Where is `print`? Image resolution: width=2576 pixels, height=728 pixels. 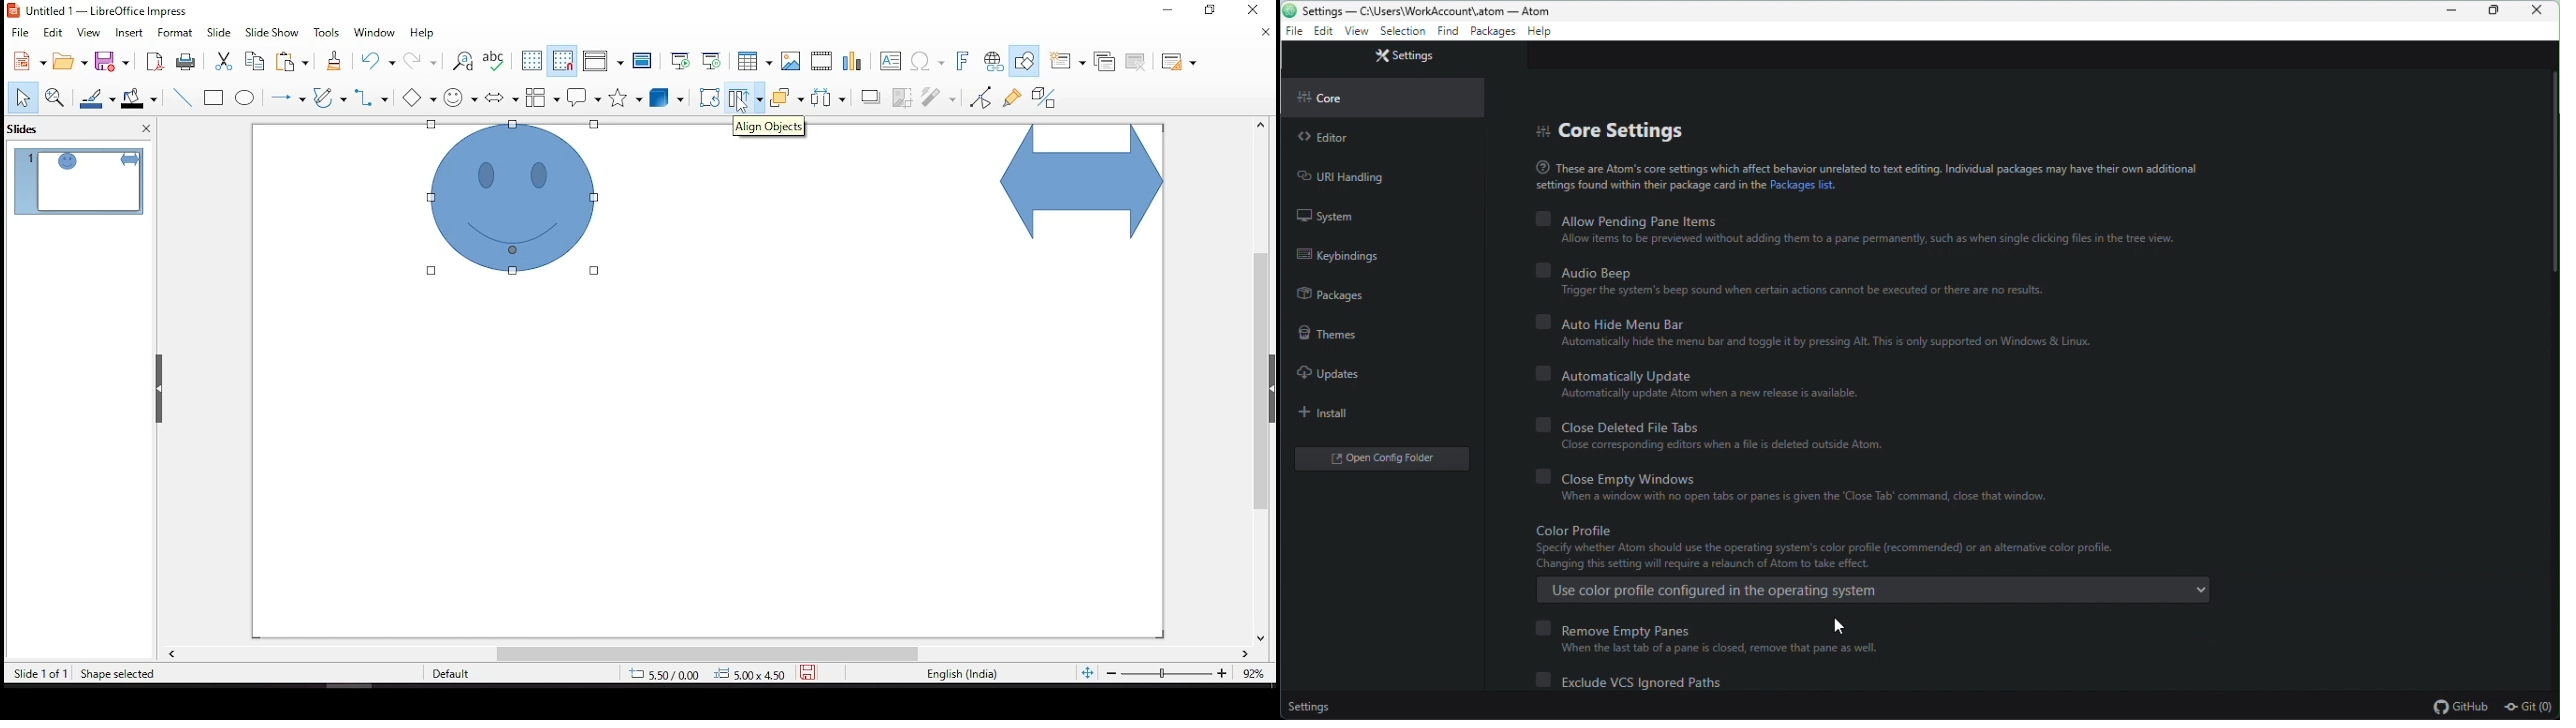
print is located at coordinates (185, 62).